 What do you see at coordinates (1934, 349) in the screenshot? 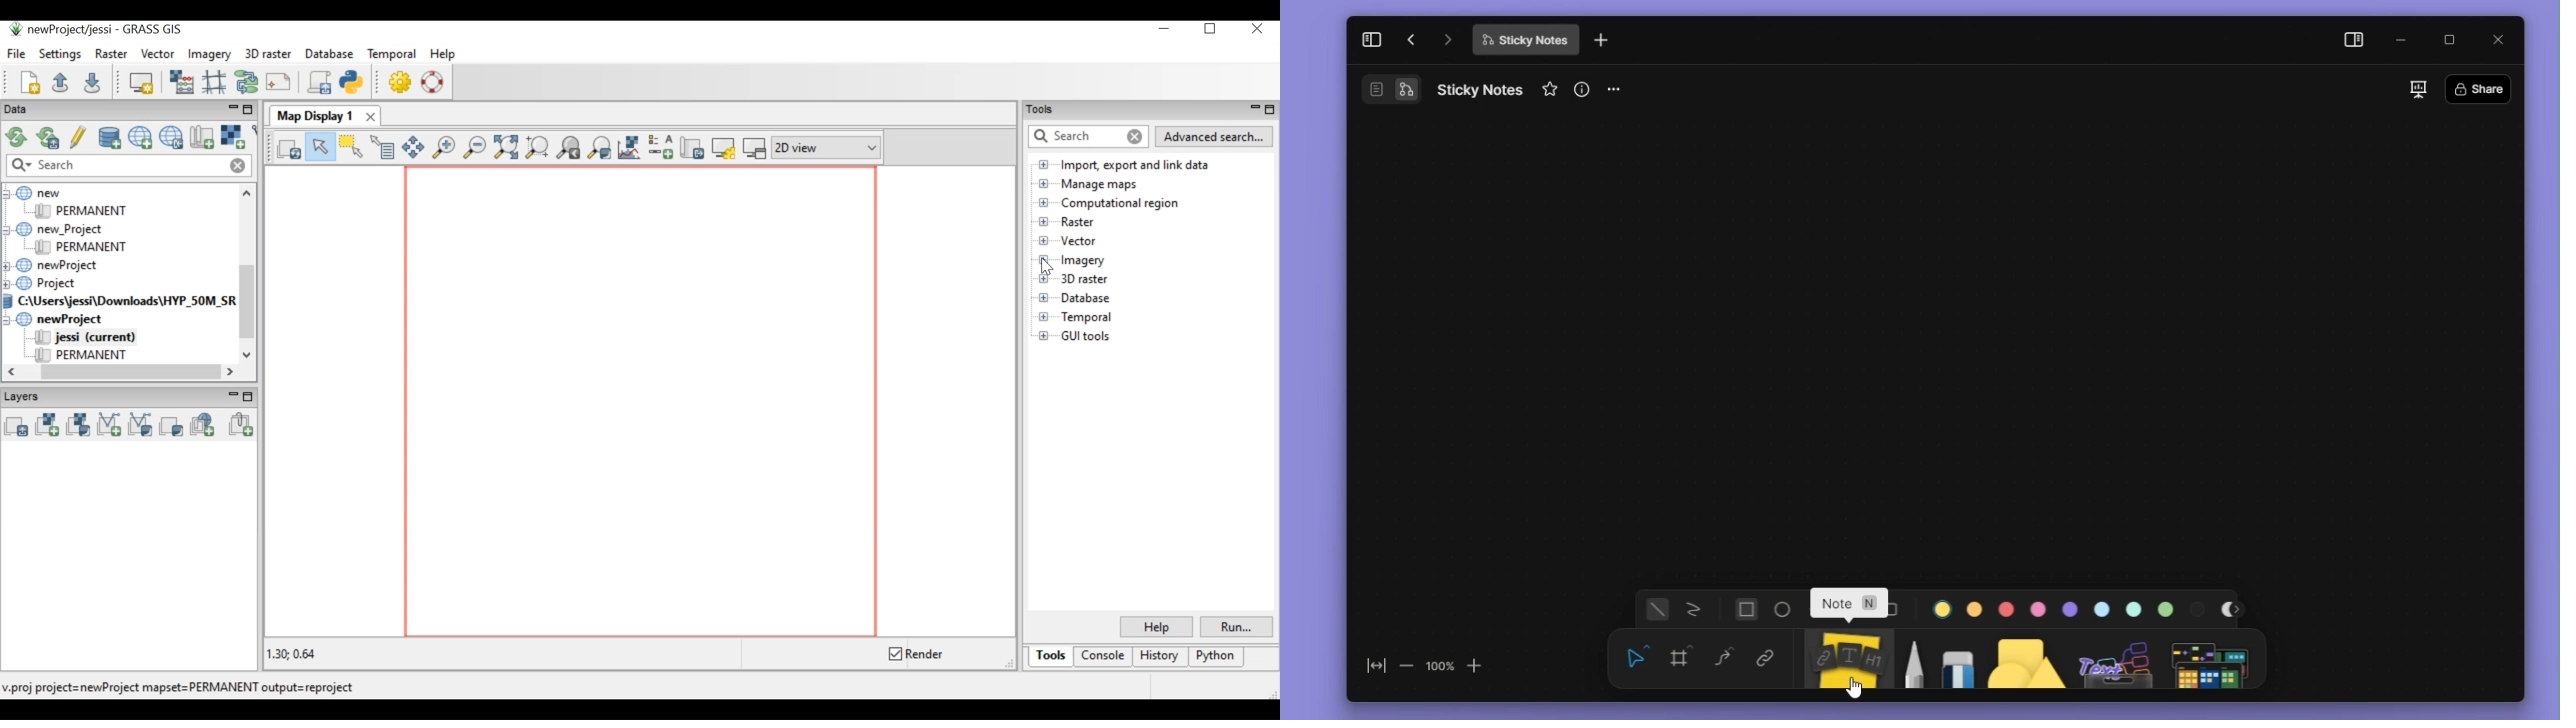
I see `canvas grid` at bounding box center [1934, 349].